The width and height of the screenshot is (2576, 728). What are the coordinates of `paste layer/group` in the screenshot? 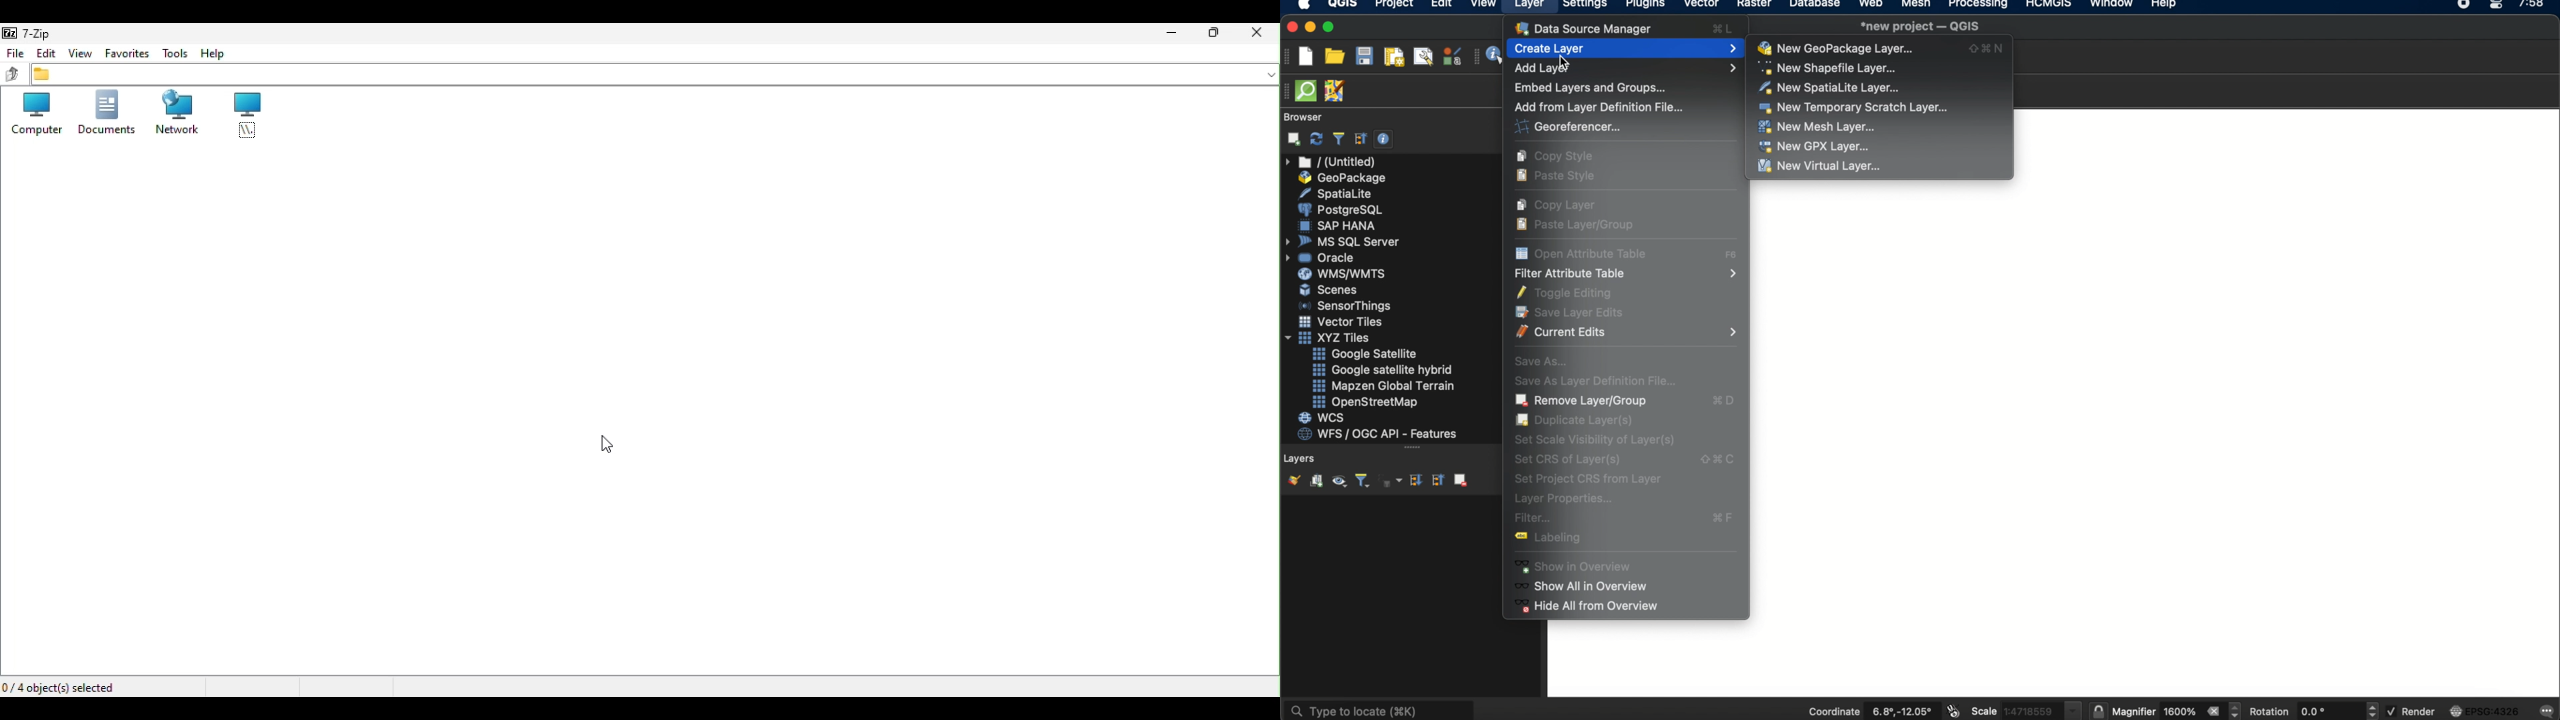 It's located at (1575, 225).